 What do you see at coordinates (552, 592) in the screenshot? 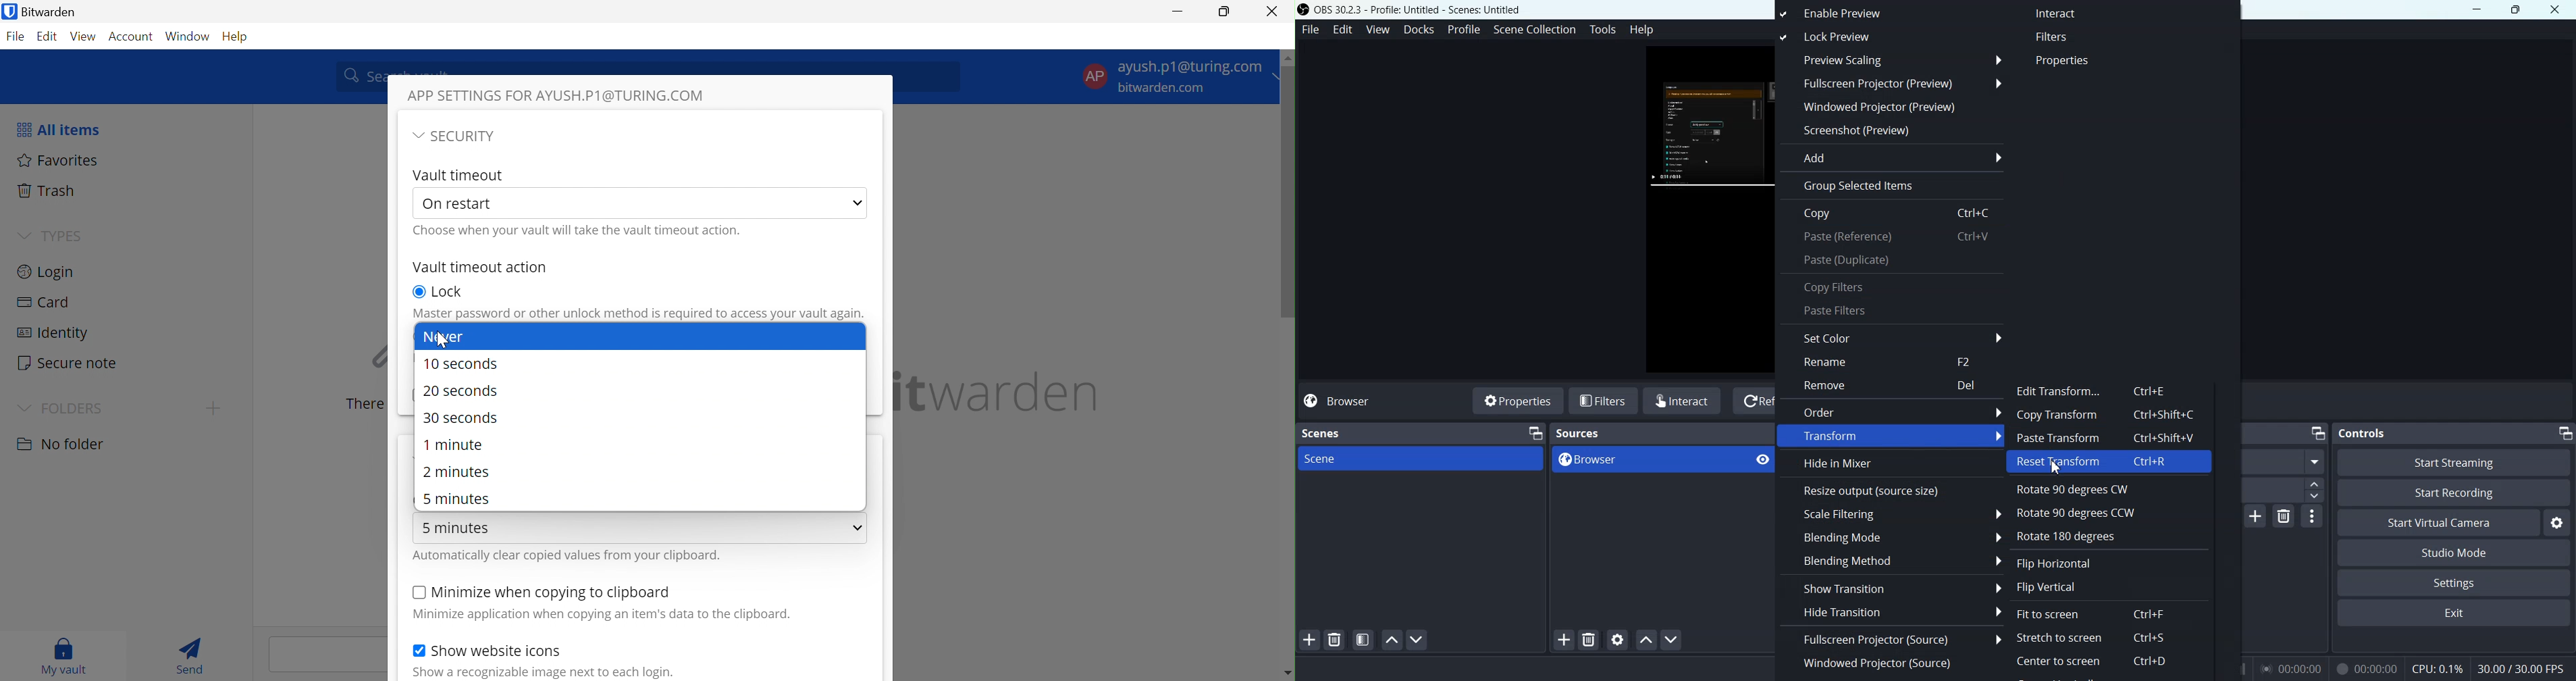
I see `Minimize when copying to clipboard` at bounding box center [552, 592].